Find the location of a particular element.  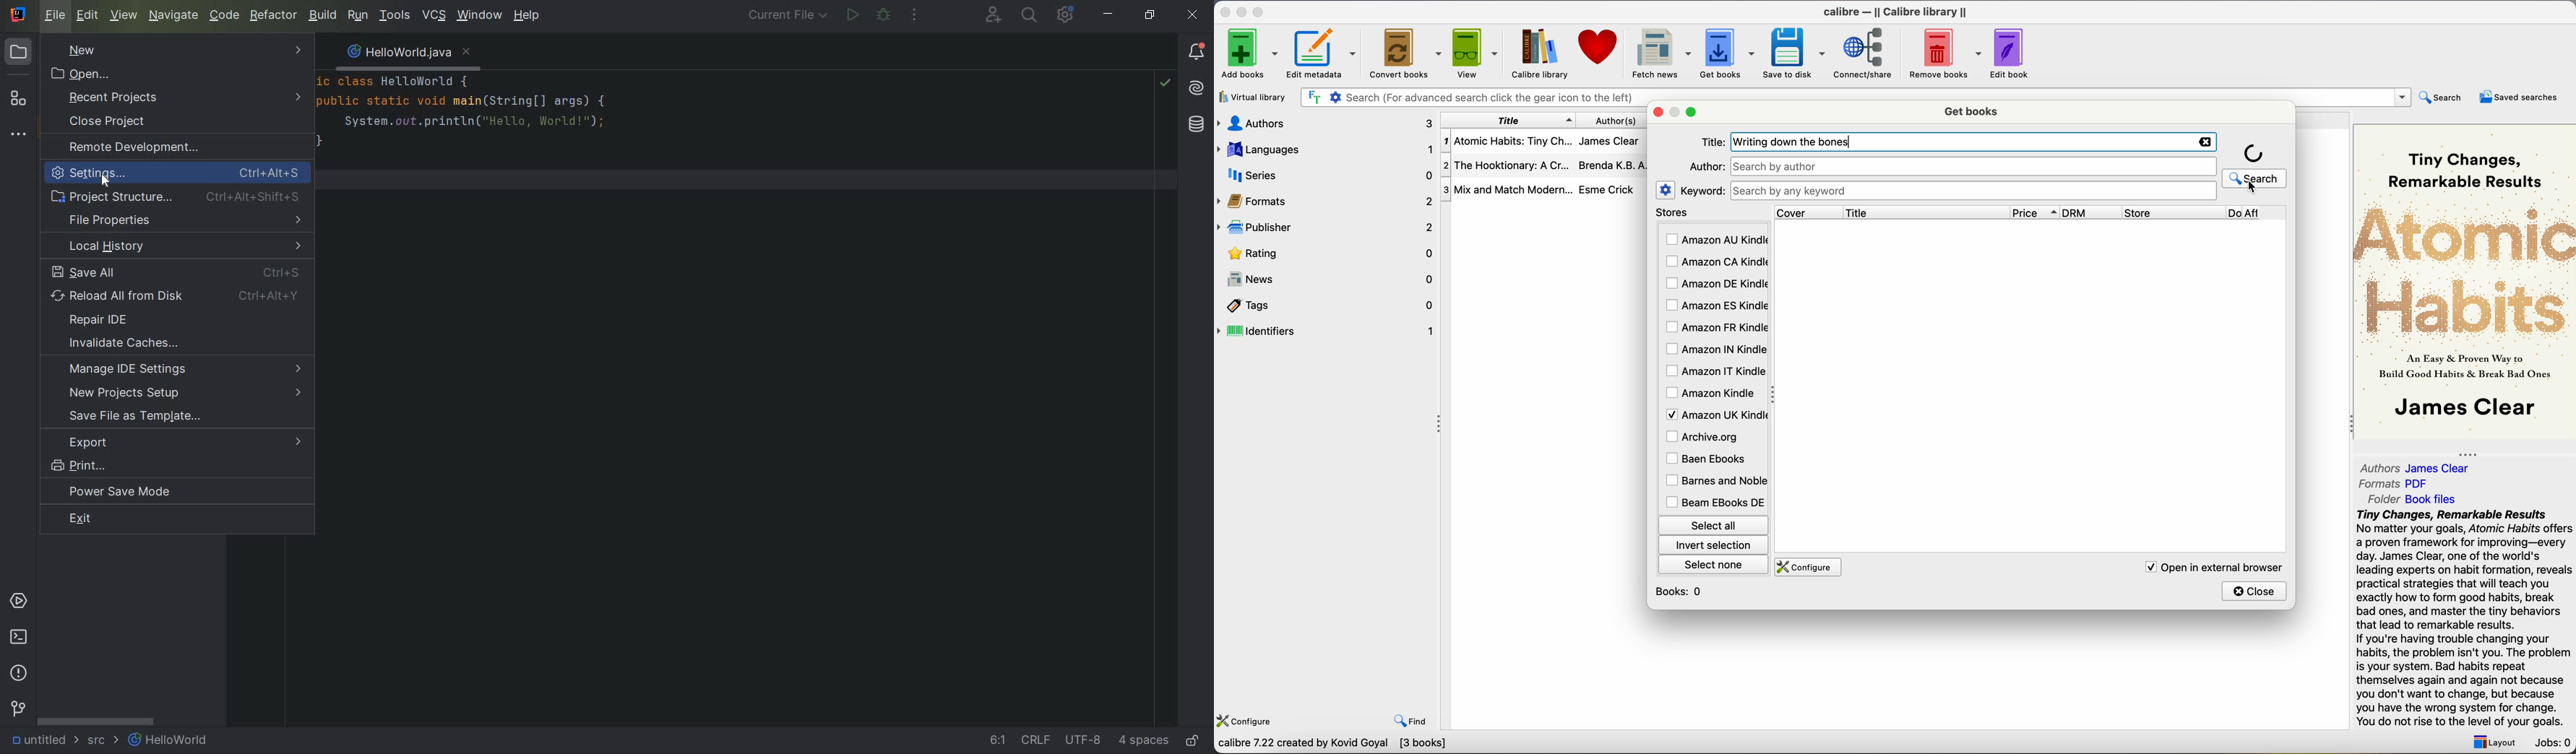

title is located at coordinates (1926, 212).